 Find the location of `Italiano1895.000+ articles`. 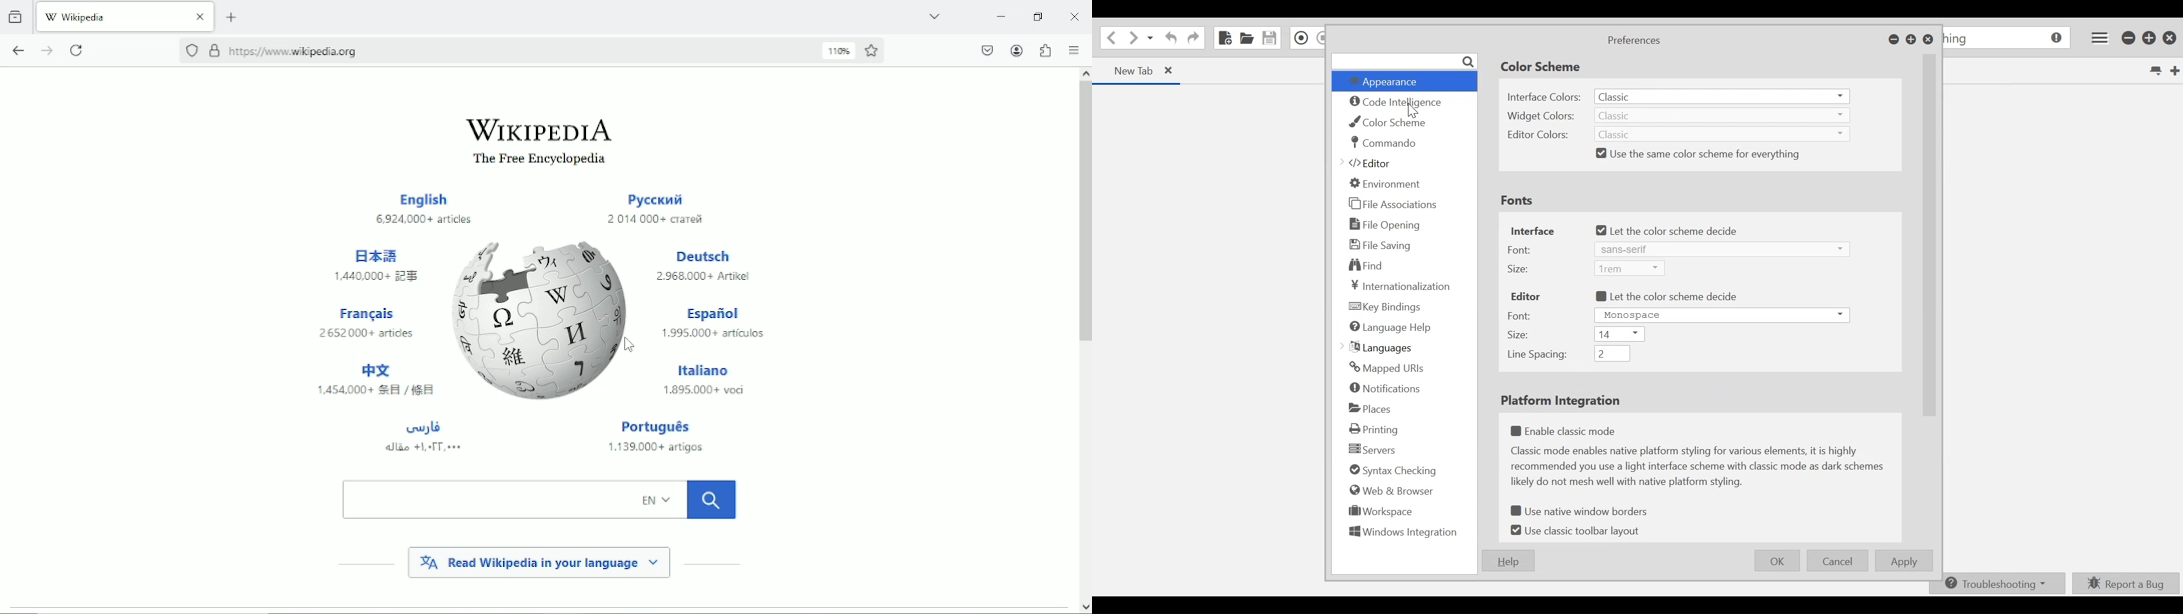

Italiano1895.000+ articles is located at coordinates (704, 377).